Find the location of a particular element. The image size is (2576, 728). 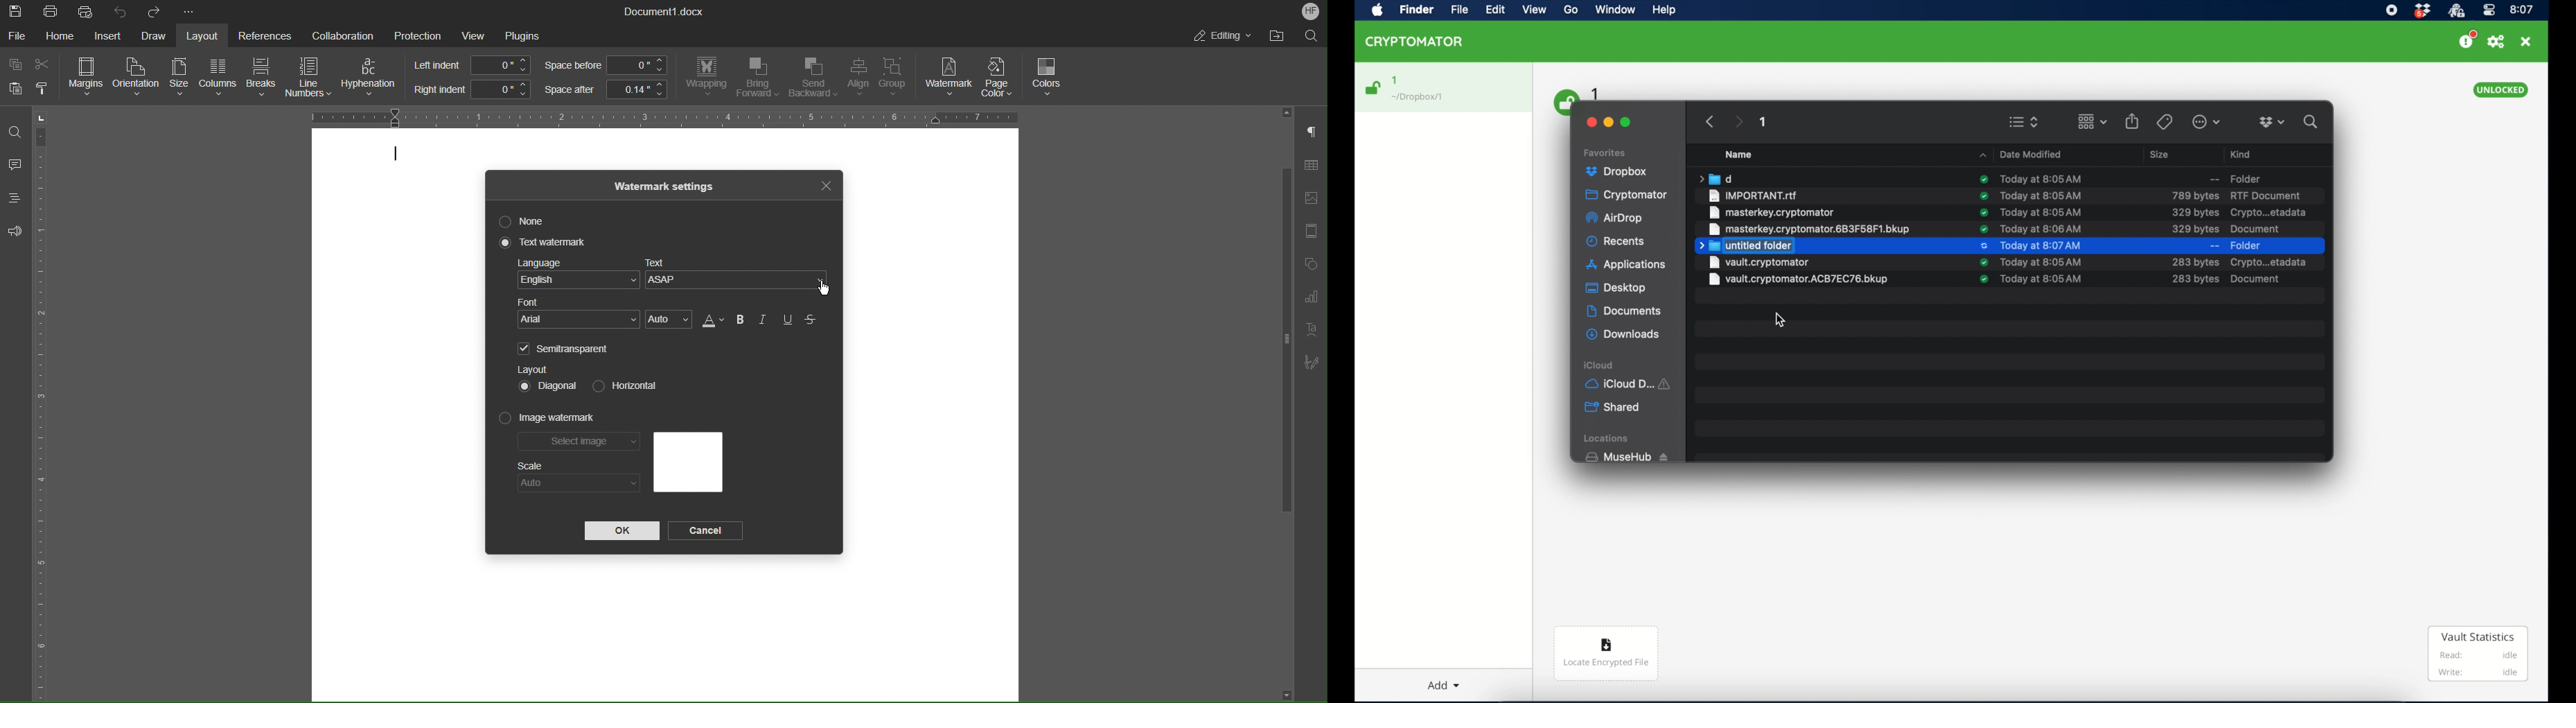

File is located at coordinates (18, 35).